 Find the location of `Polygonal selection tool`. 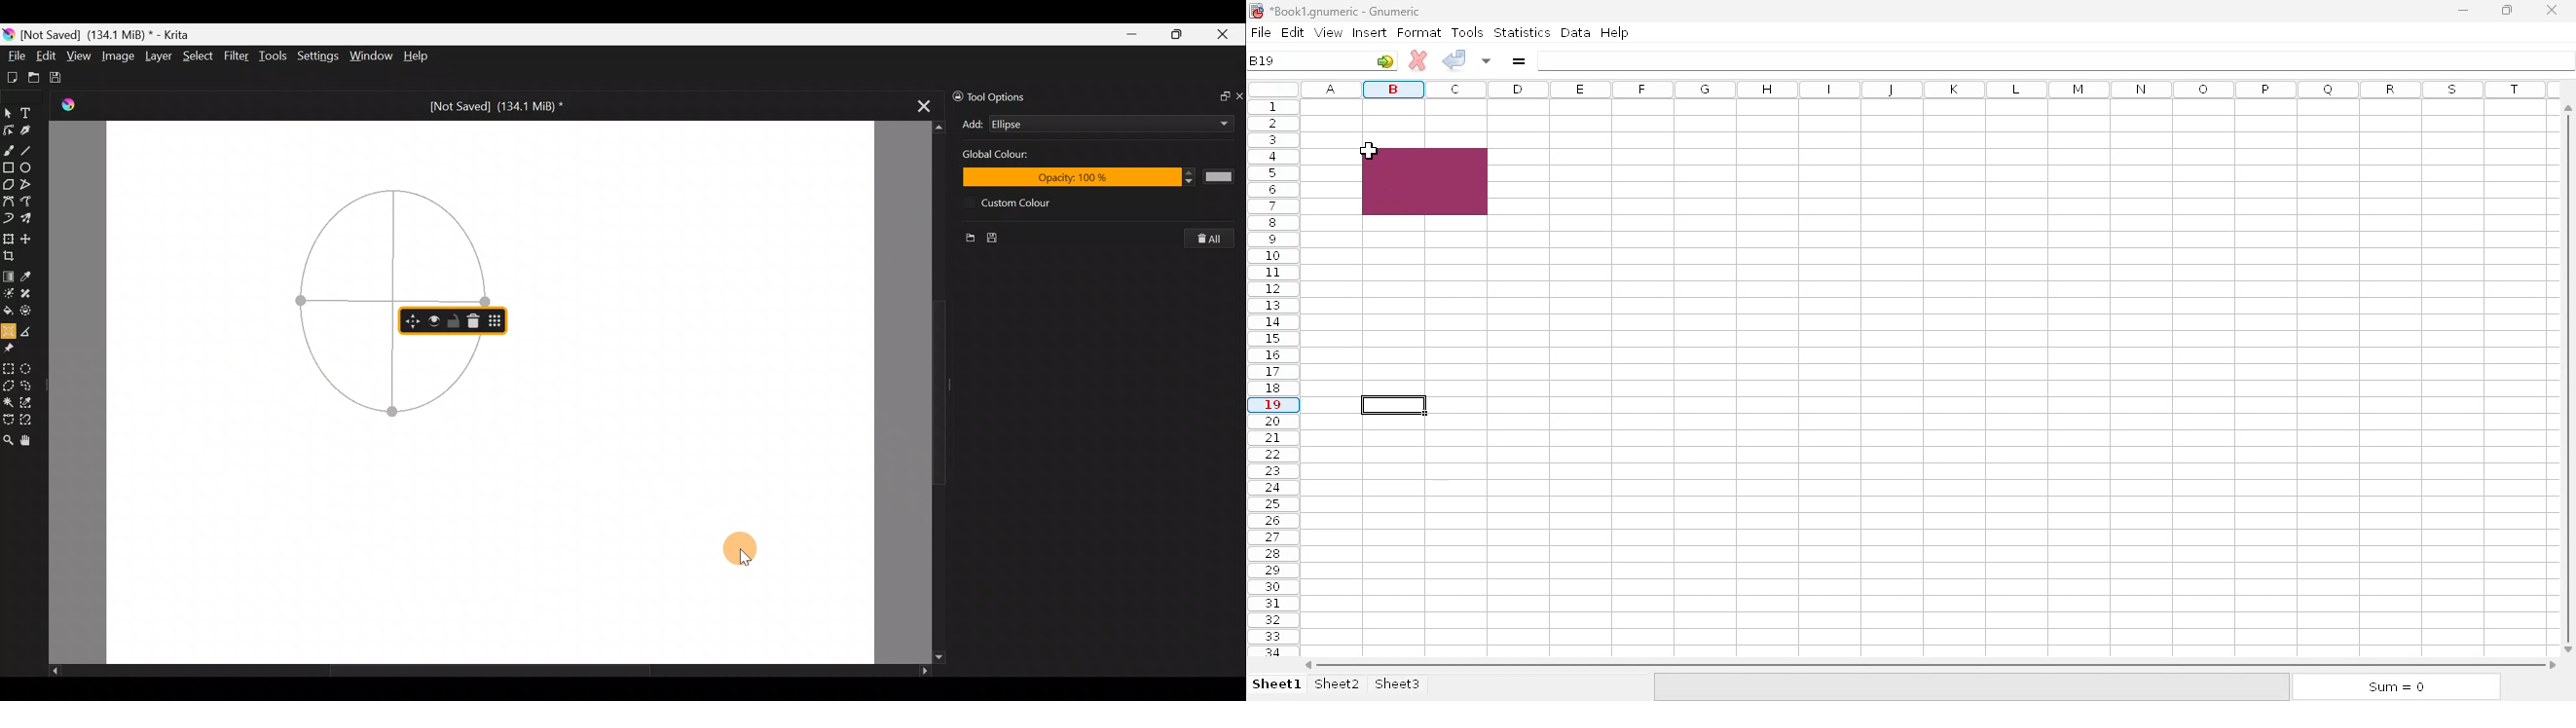

Polygonal selection tool is located at coordinates (8, 384).